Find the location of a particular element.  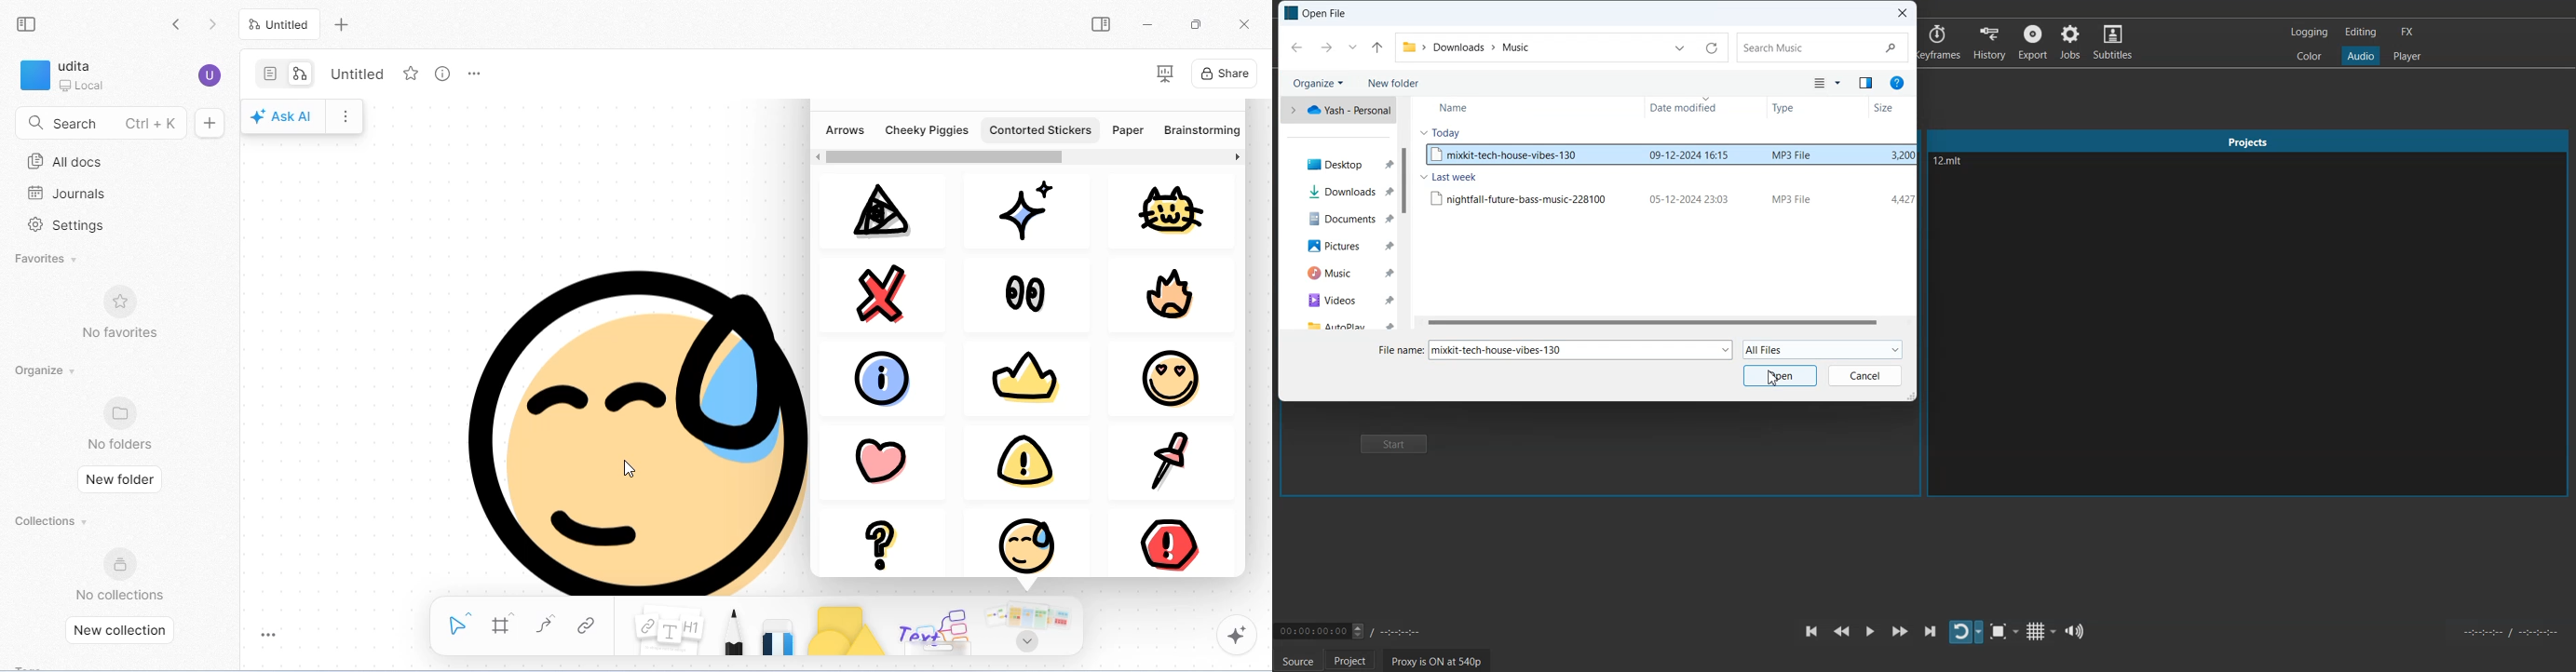

Toggle Zoom is located at coordinates (2004, 632).